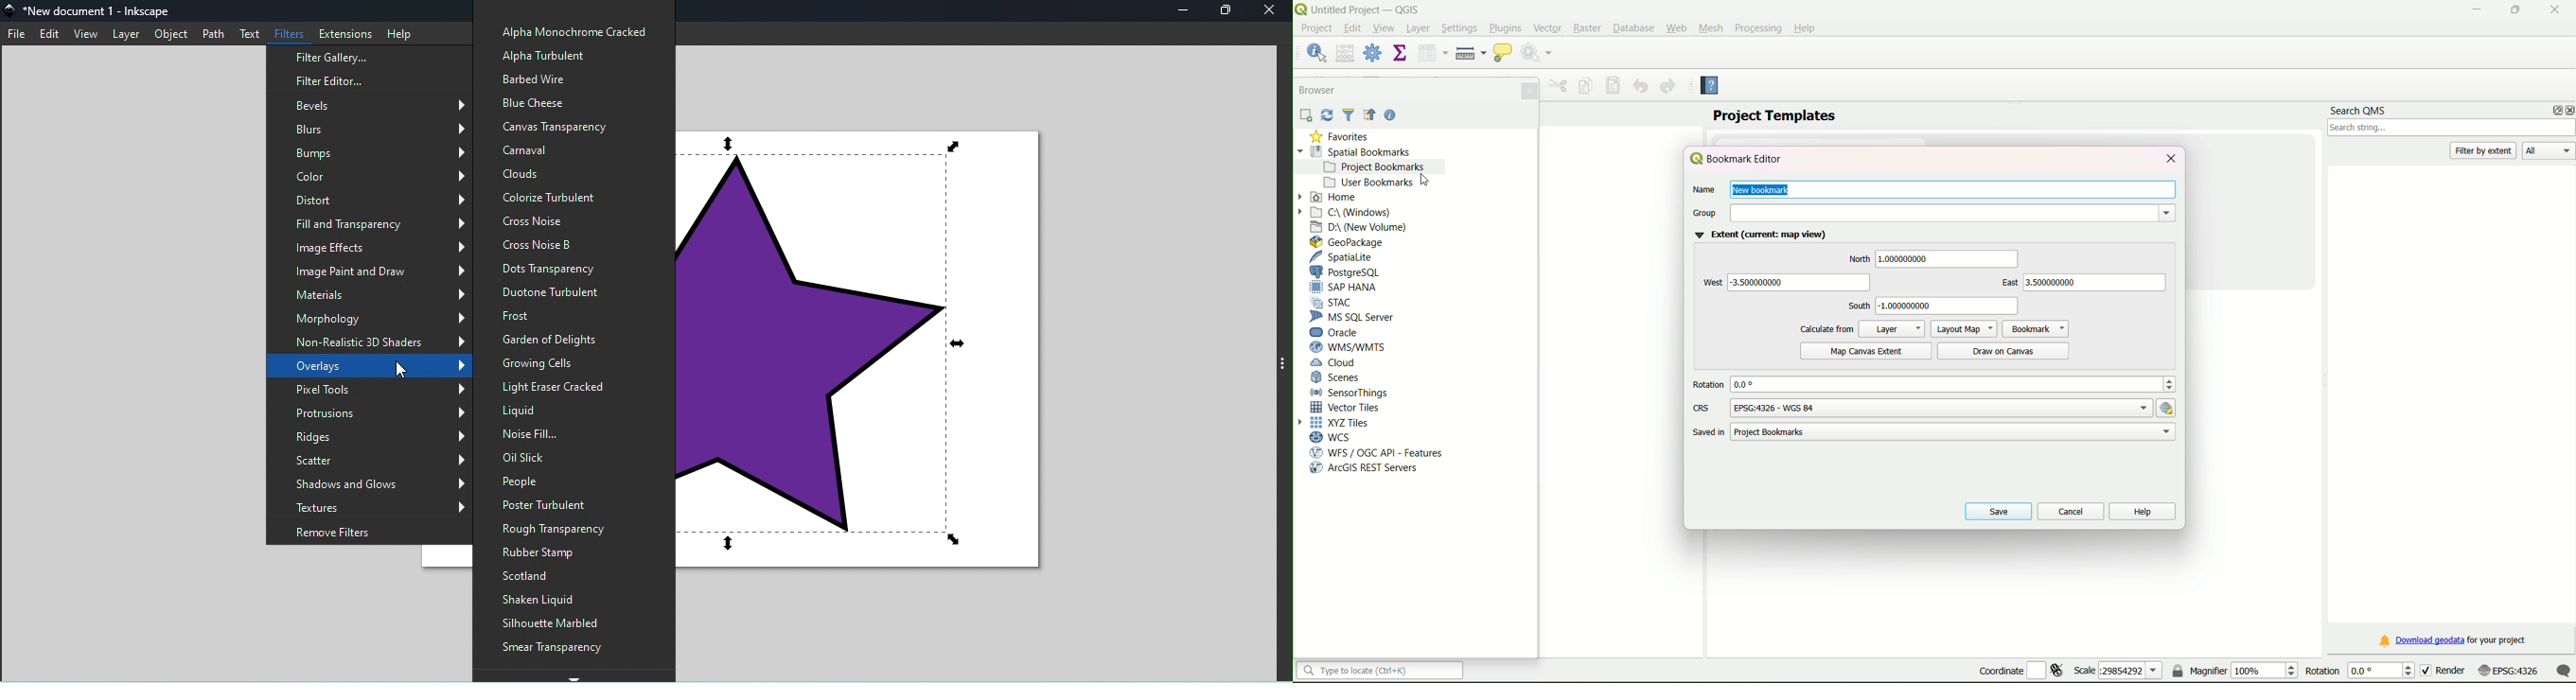 The height and width of the screenshot is (700, 2576). Describe the element at coordinates (1759, 235) in the screenshot. I see `Extent` at that location.